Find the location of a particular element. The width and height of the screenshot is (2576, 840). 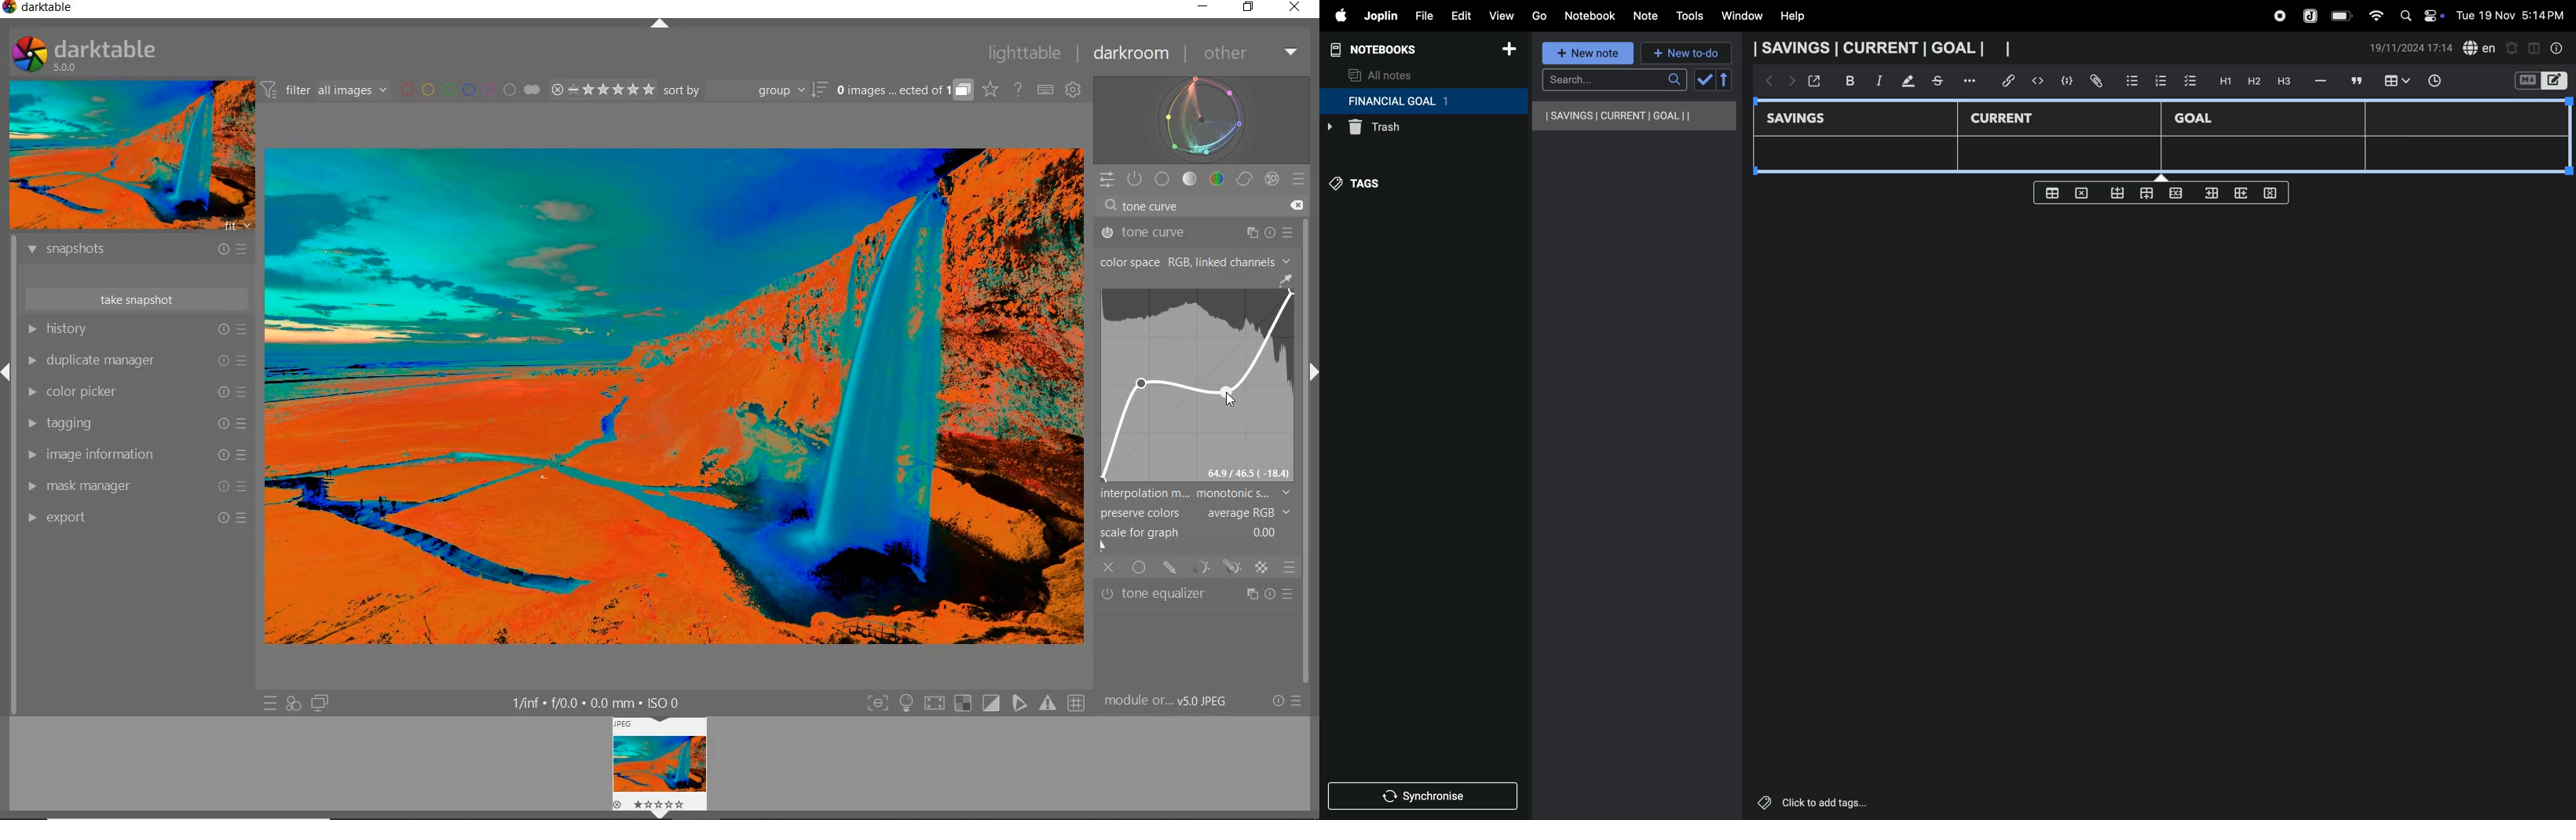

create table is located at coordinates (2052, 193).